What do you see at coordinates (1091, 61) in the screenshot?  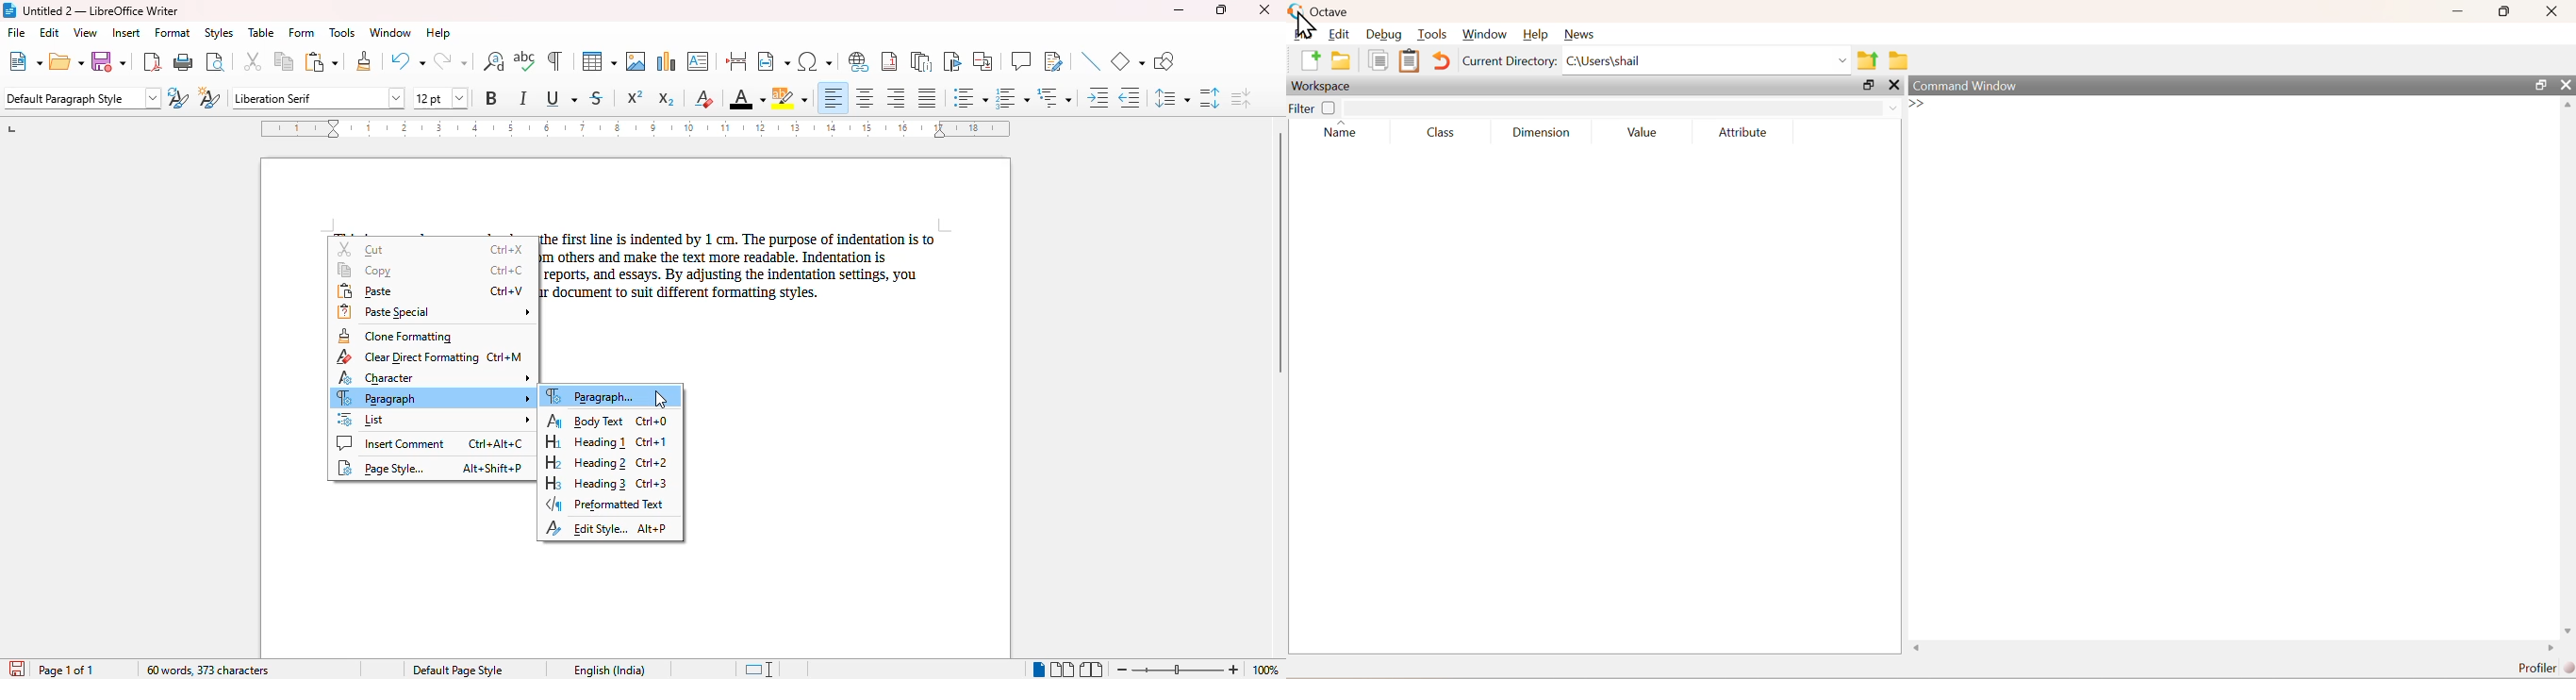 I see `insert line` at bounding box center [1091, 61].